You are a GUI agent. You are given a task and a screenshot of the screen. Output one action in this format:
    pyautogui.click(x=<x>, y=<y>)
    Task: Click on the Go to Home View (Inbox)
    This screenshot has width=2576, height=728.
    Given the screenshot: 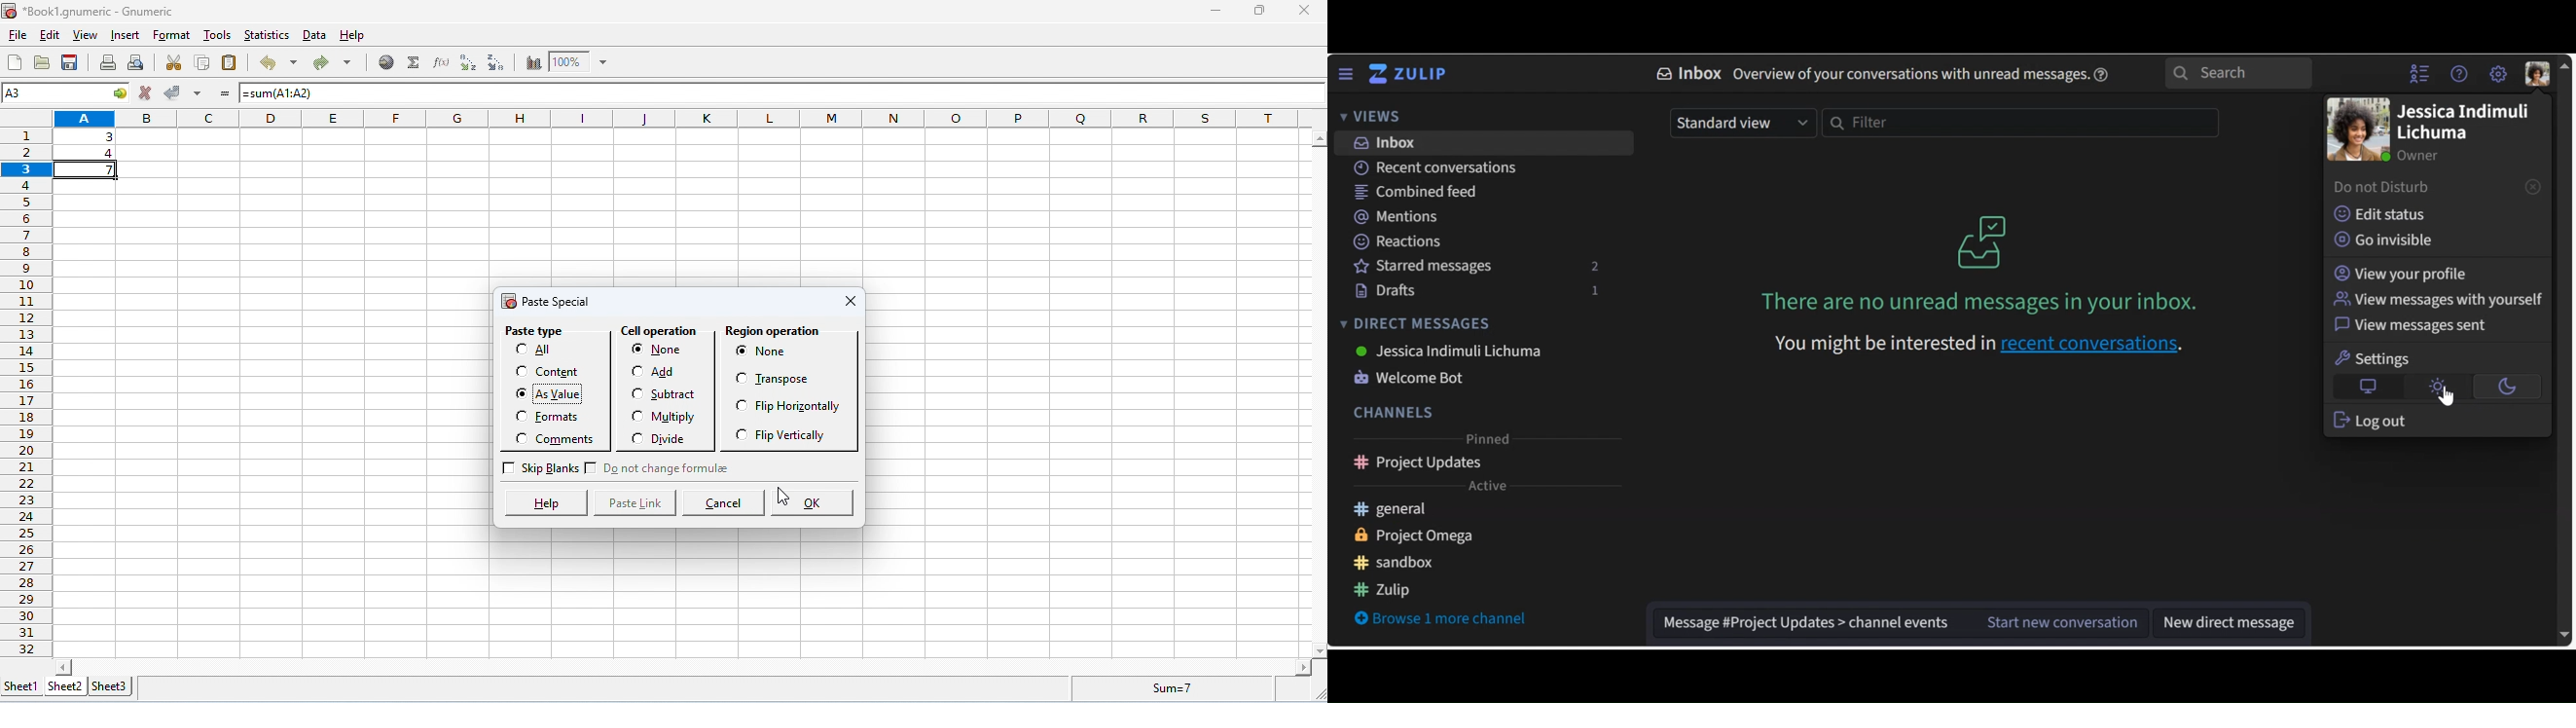 What is the action you would take?
    pyautogui.click(x=1413, y=74)
    